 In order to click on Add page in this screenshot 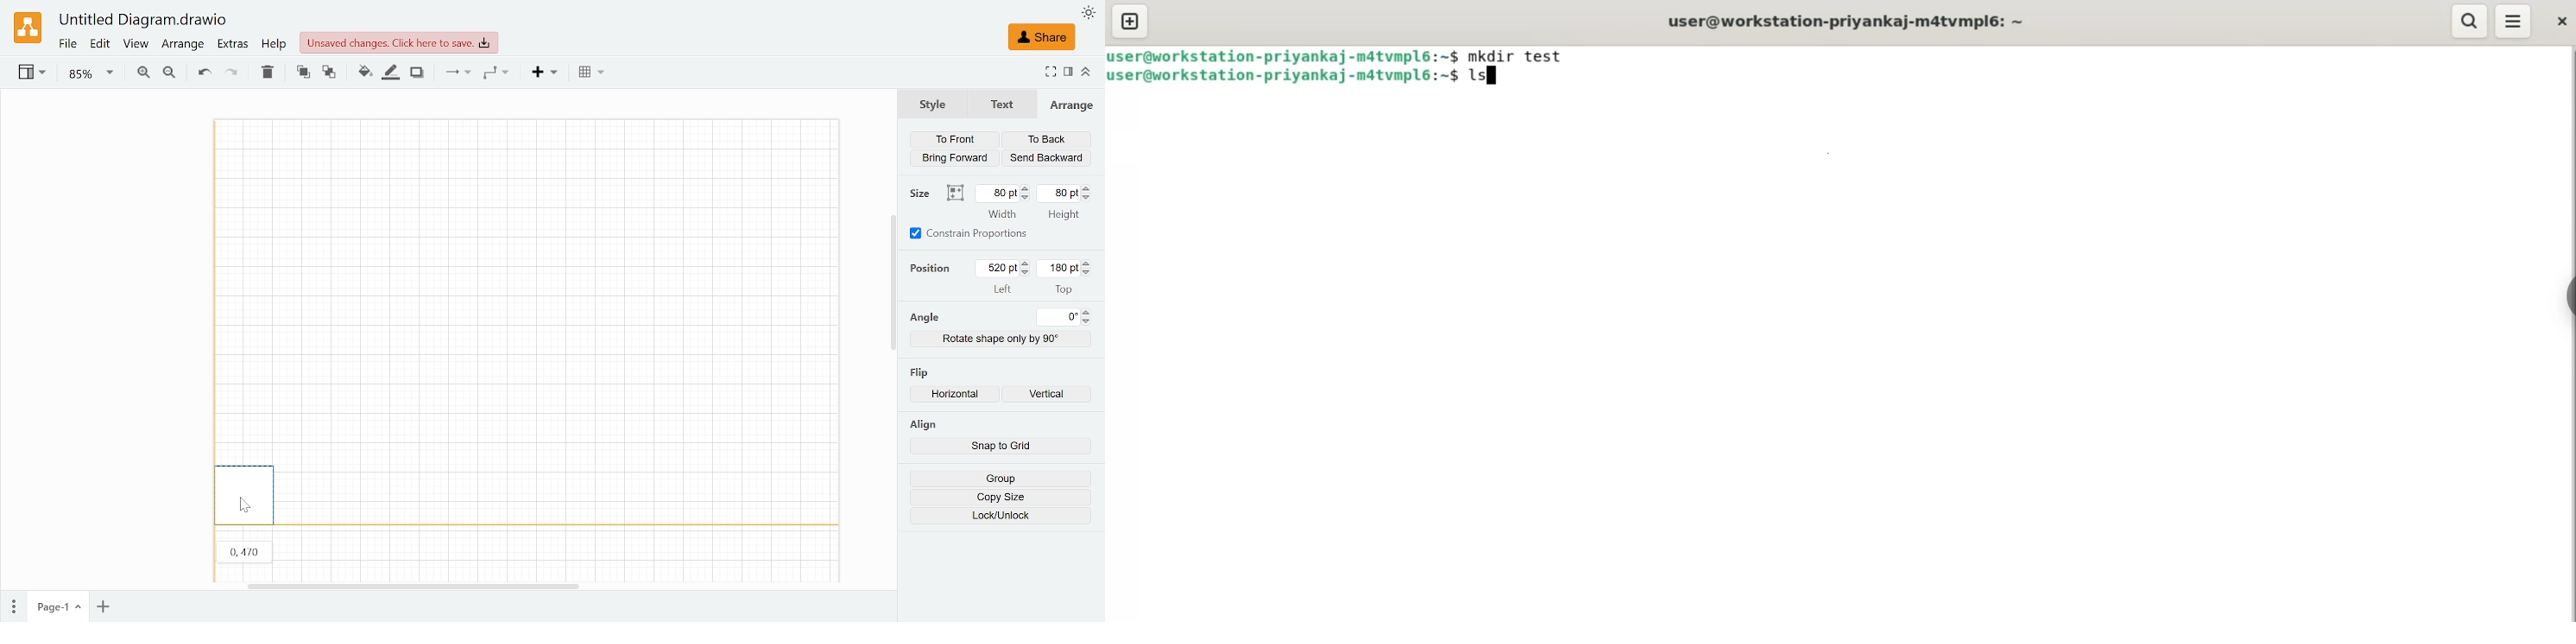, I will do `click(103, 607)`.